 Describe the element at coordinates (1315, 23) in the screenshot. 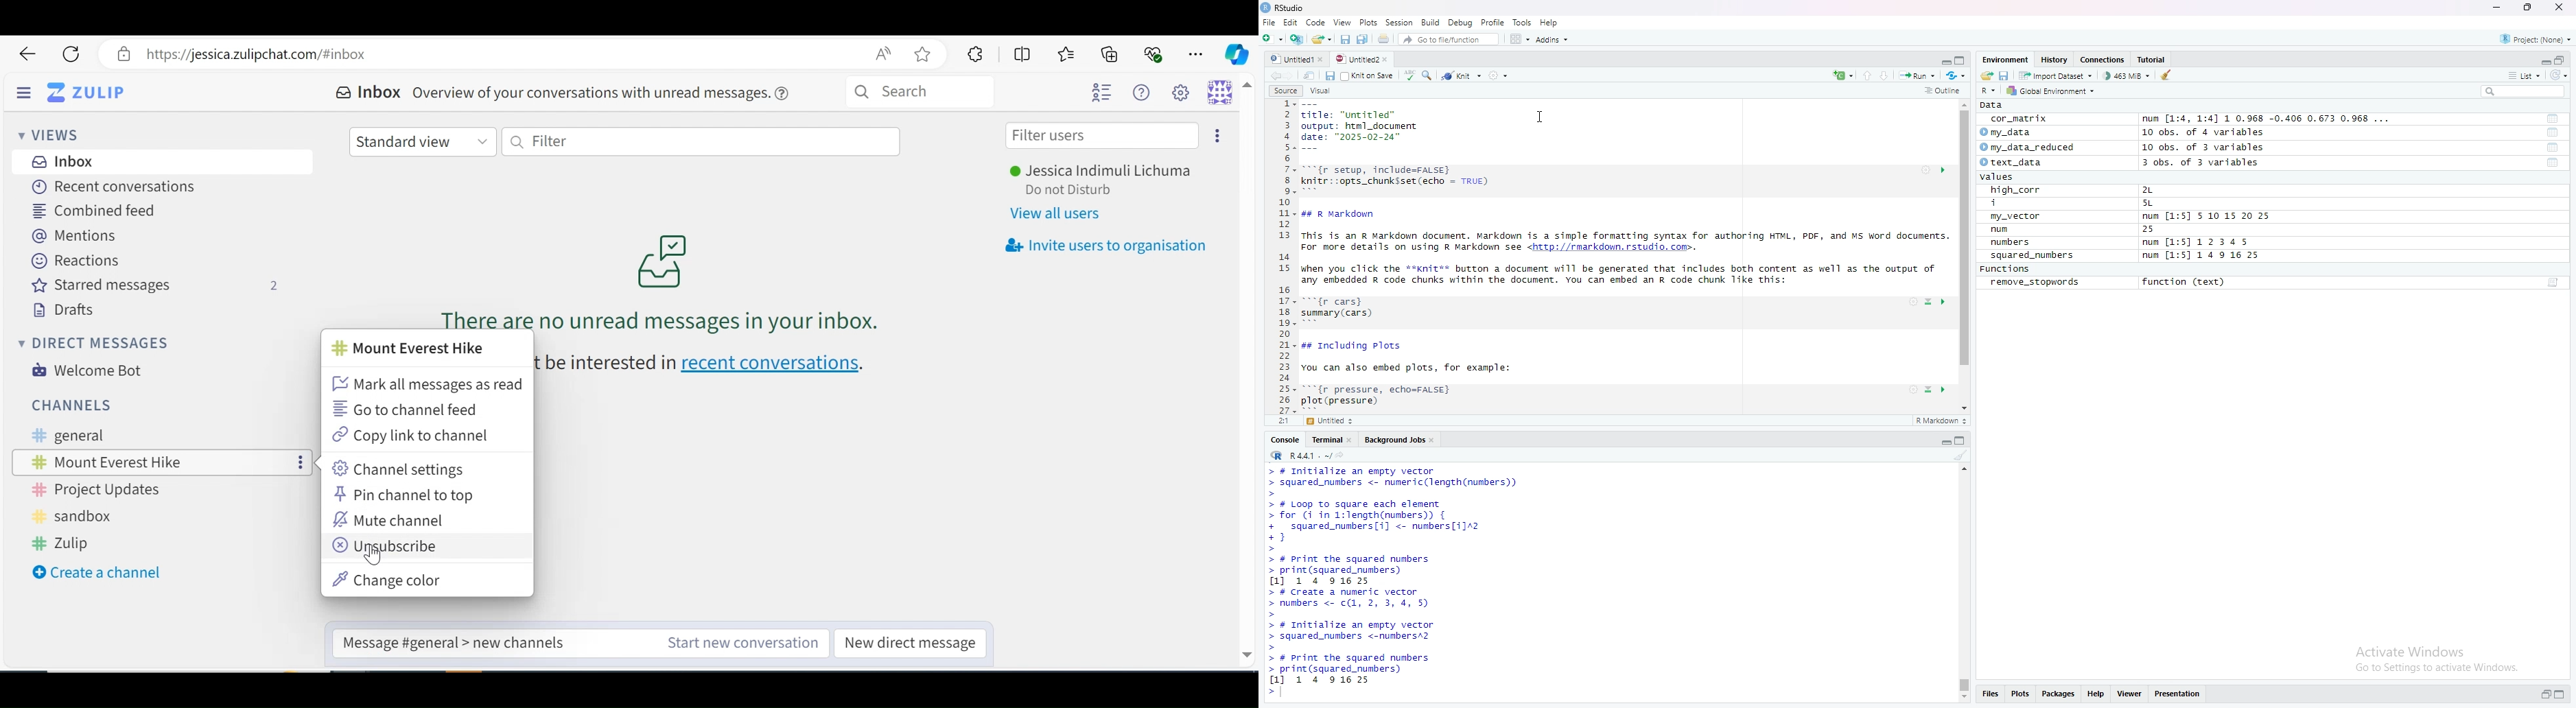

I see `Code` at that location.